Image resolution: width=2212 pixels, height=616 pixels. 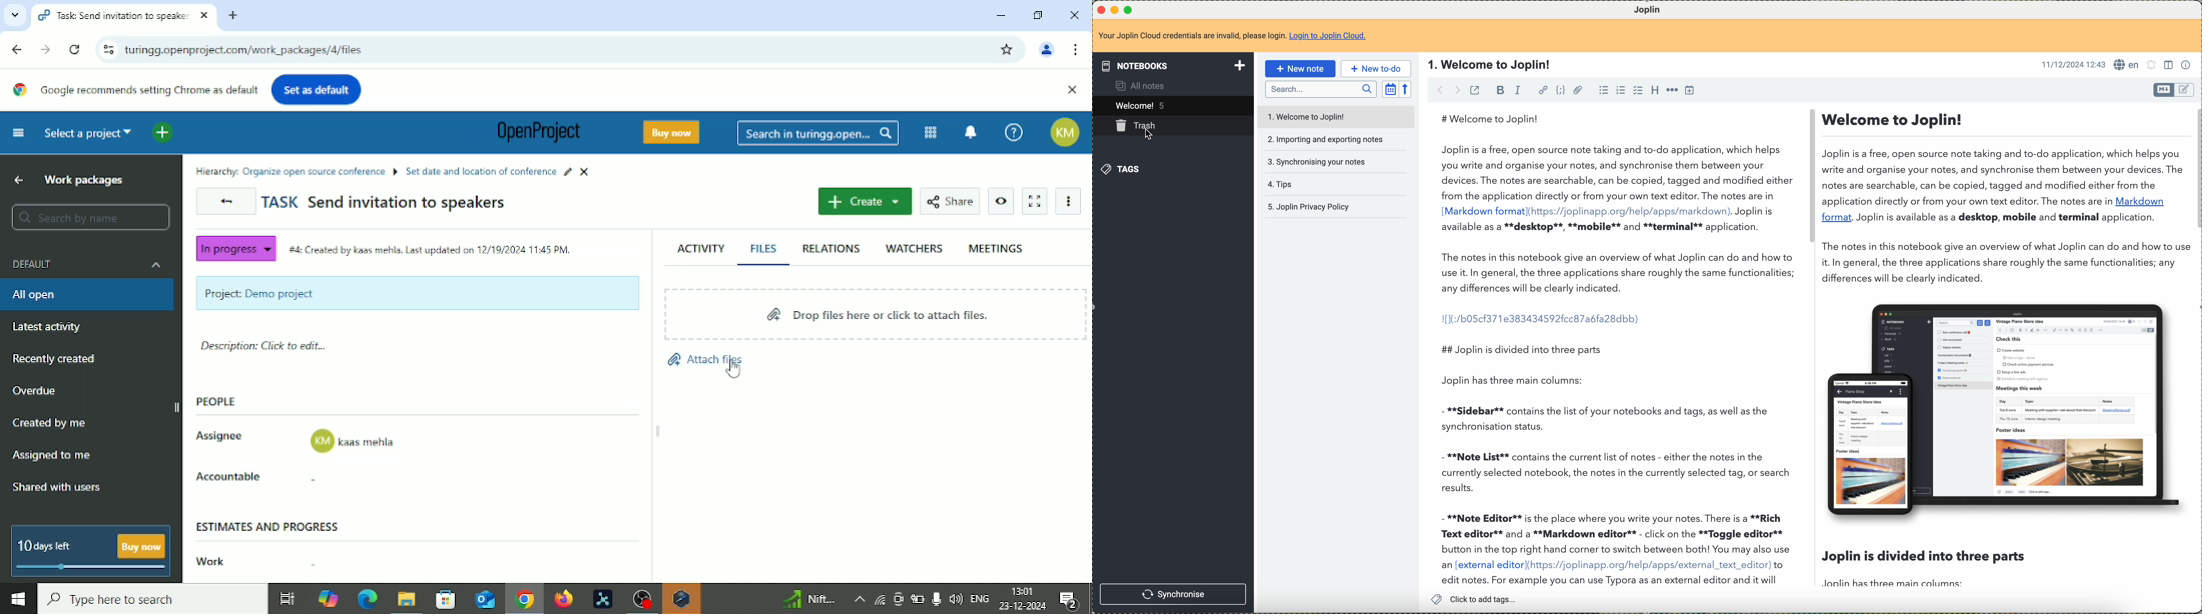 What do you see at coordinates (1240, 35) in the screenshot?
I see `Your Joplin Cloud credentials are invalid, please login. Login to Joplin Cloud.` at bounding box center [1240, 35].